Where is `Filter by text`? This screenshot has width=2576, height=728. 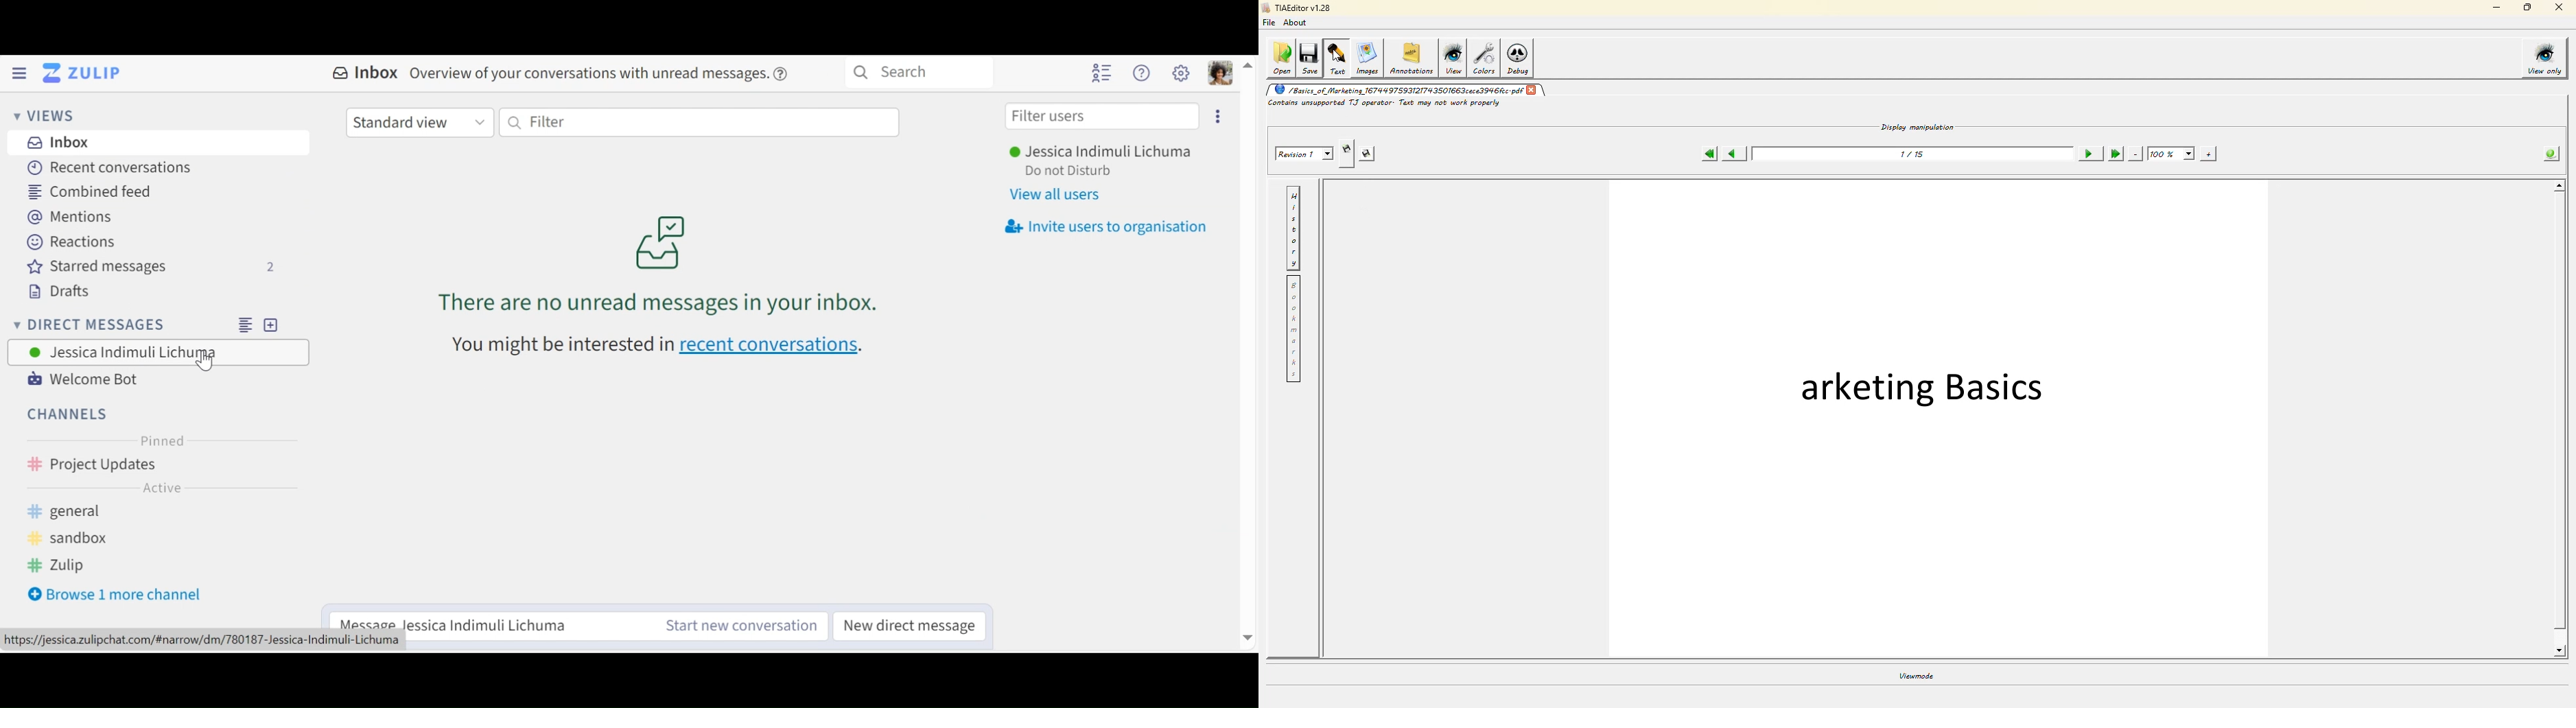 Filter by text is located at coordinates (702, 122).